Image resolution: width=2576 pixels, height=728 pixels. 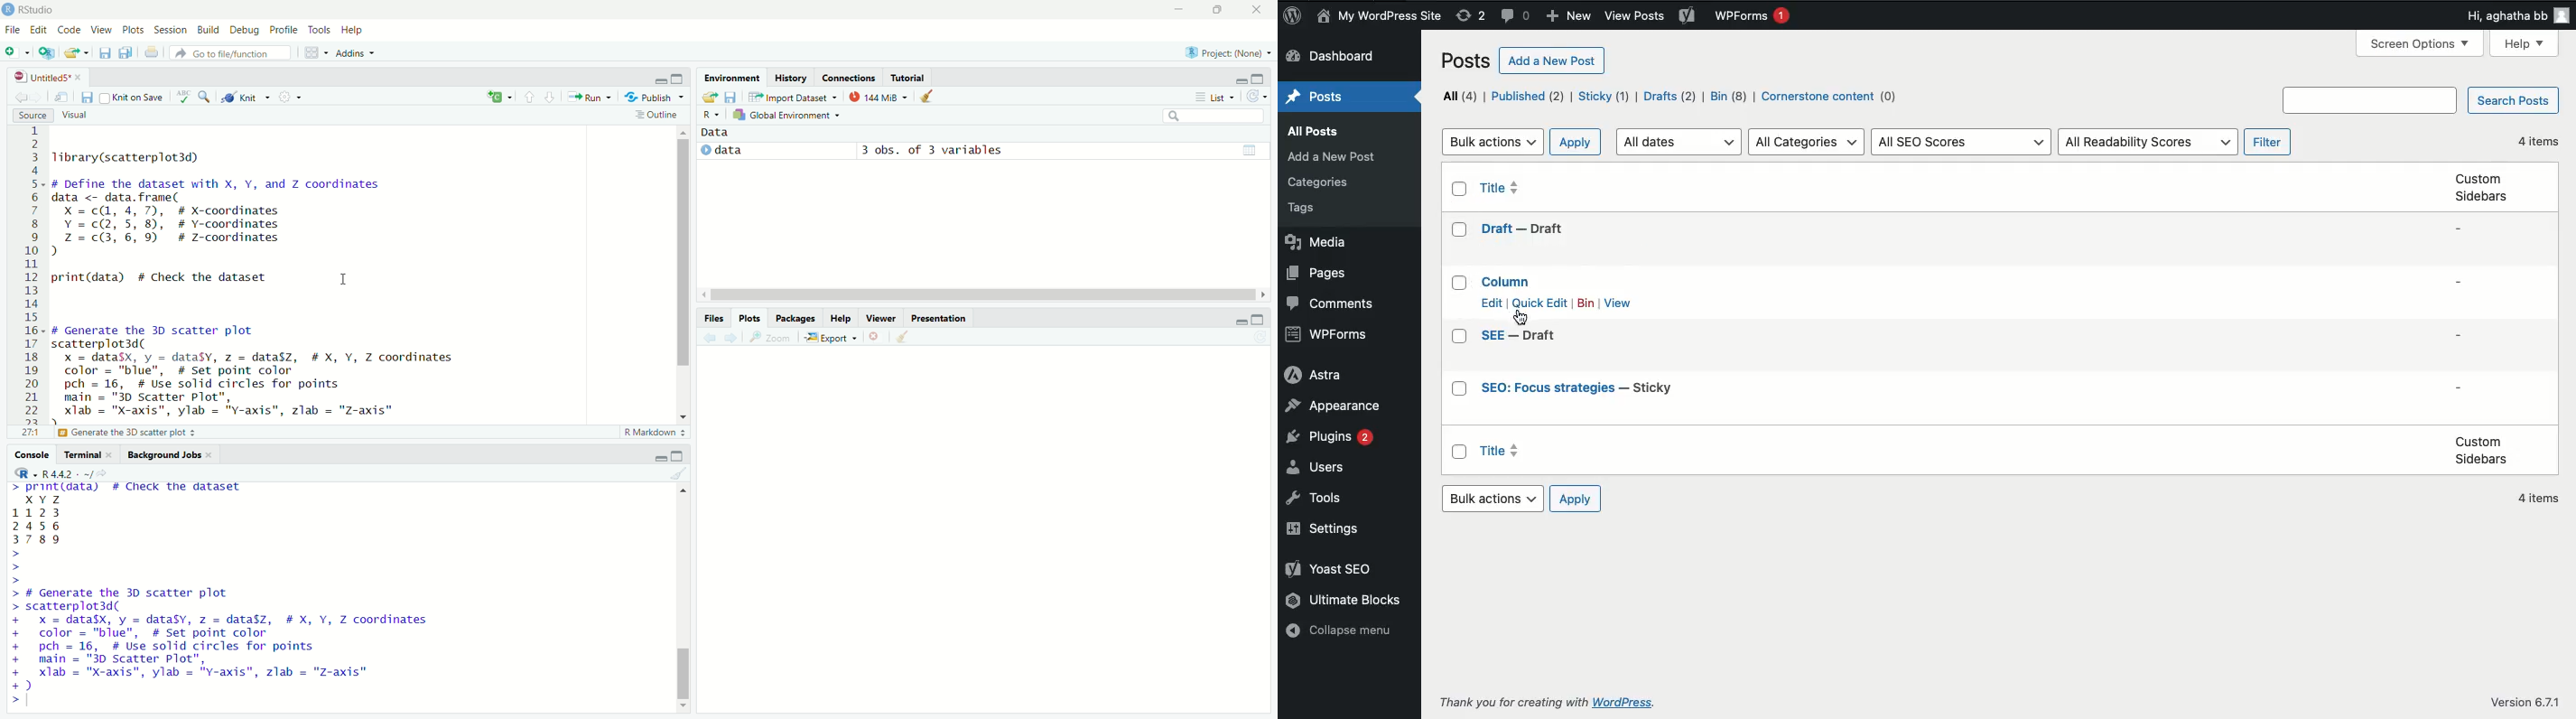 I want to click on R, so click(x=710, y=115).